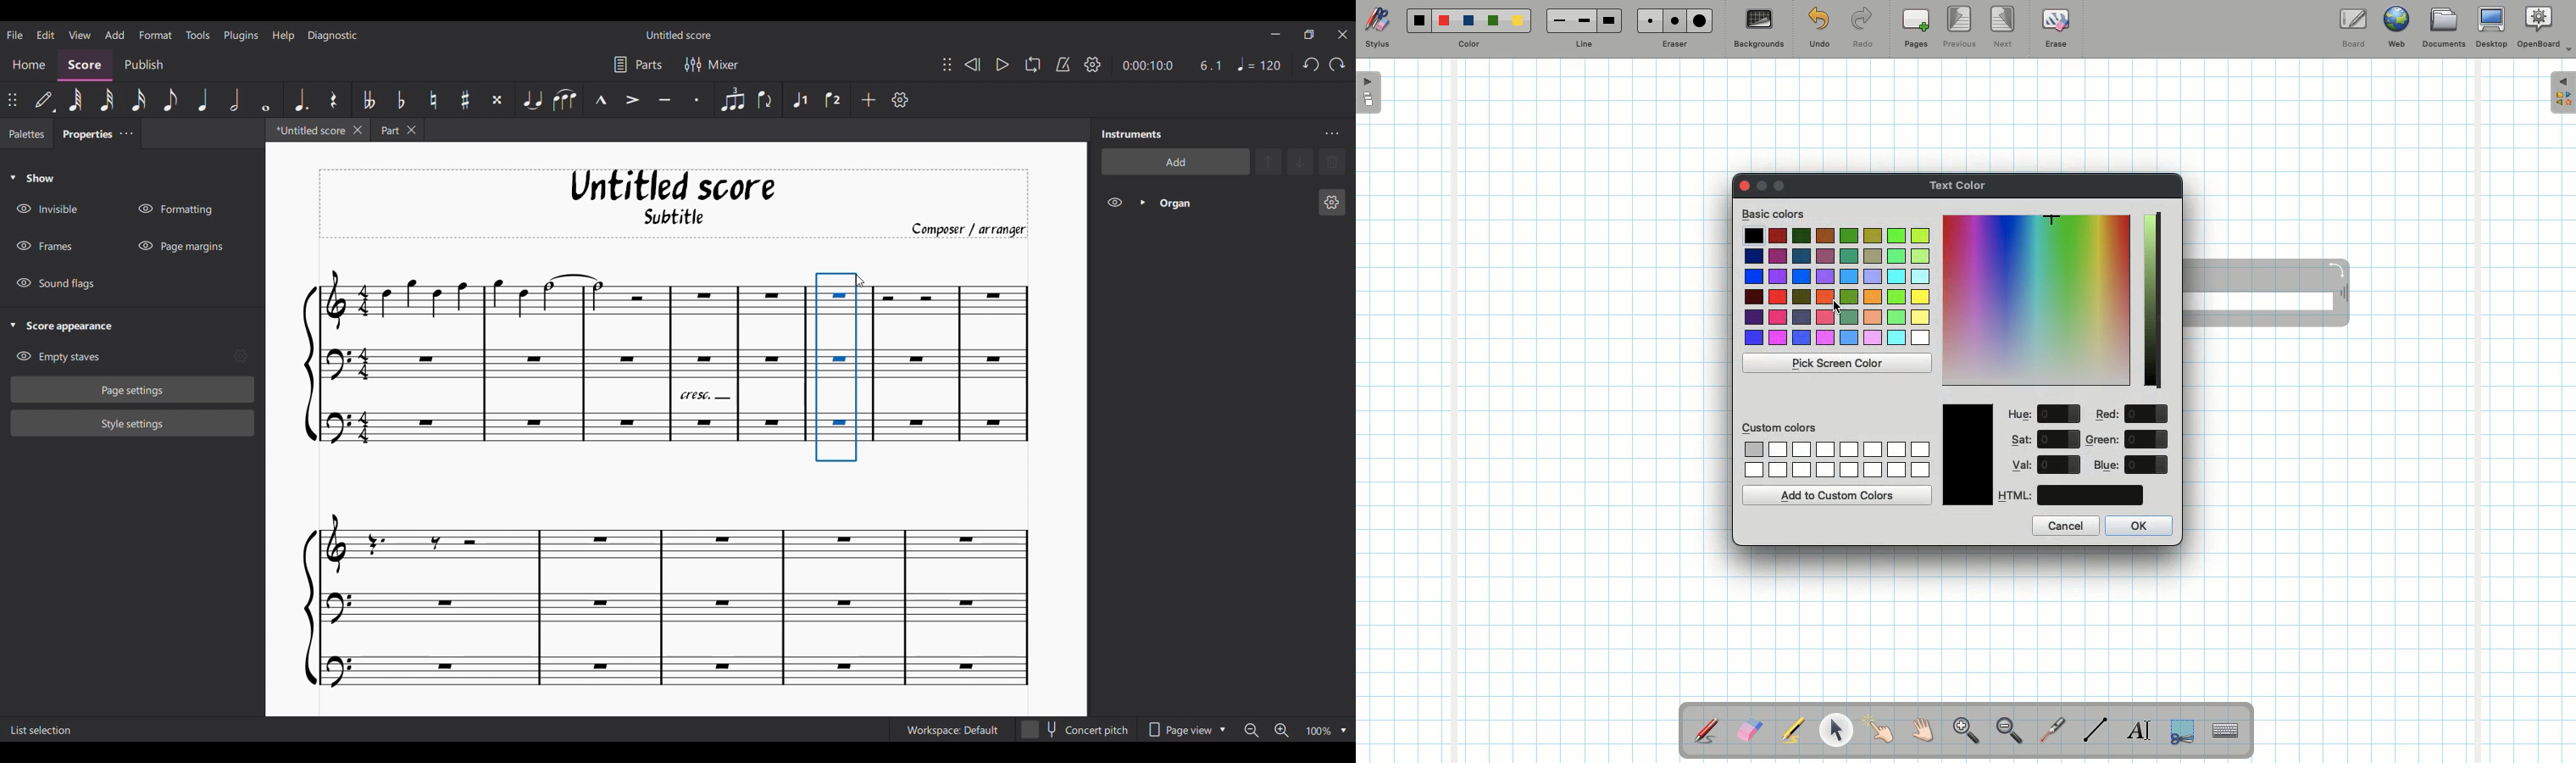 Image resolution: width=2576 pixels, height=784 pixels. Describe the element at coordinates (1063, 65) in the screenshot. I see `Metronome` at that location.